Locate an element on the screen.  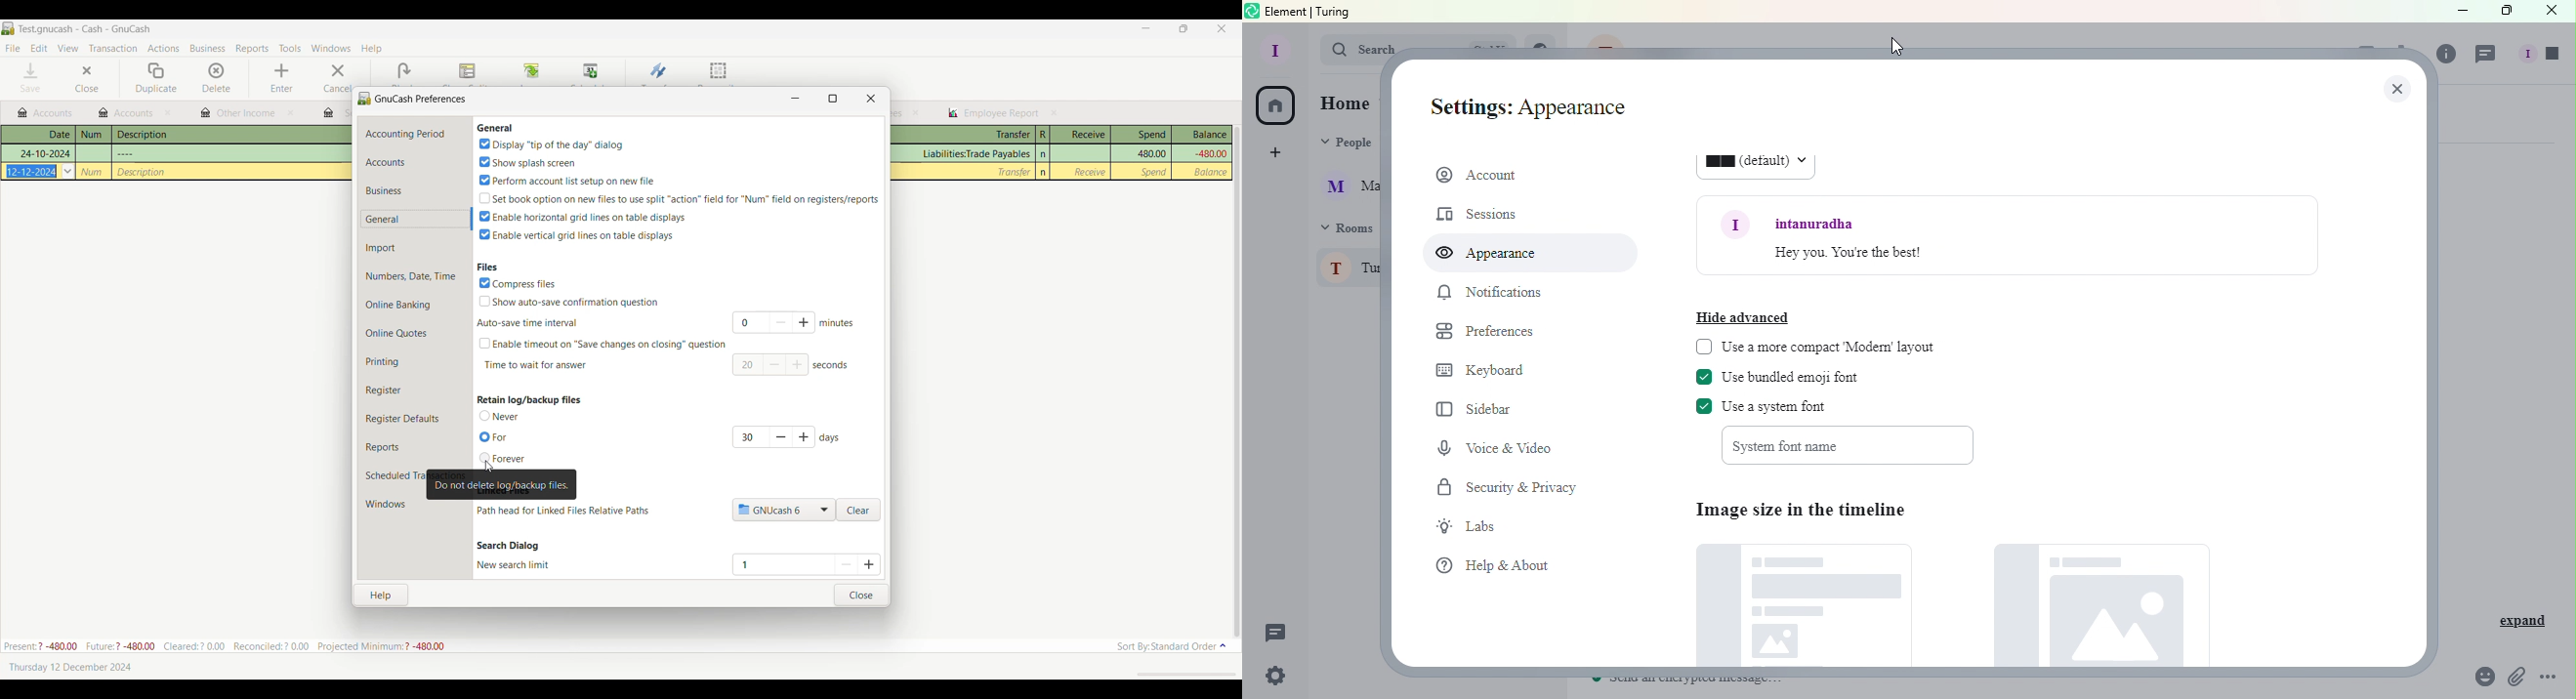
Enter is located at coordinates (281, 78).